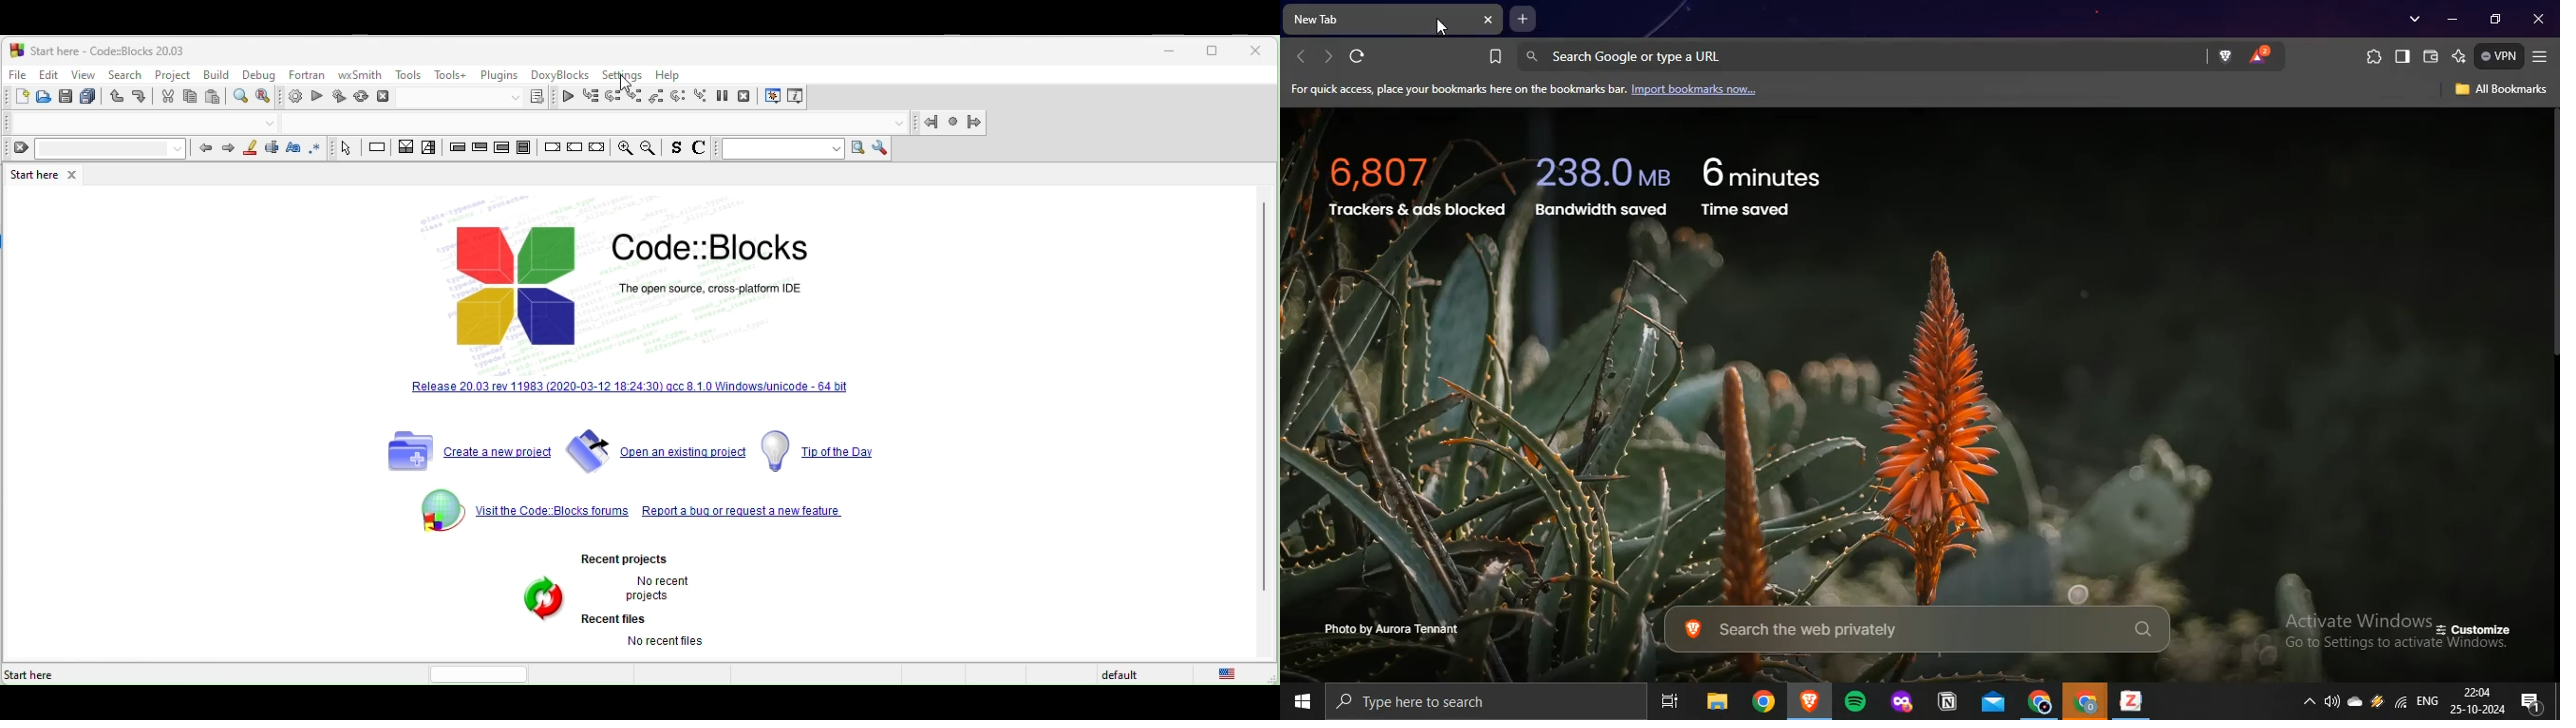 The width and height of the screenshot is (2576, 728). I want to click on debugging window, so click(773, 96).